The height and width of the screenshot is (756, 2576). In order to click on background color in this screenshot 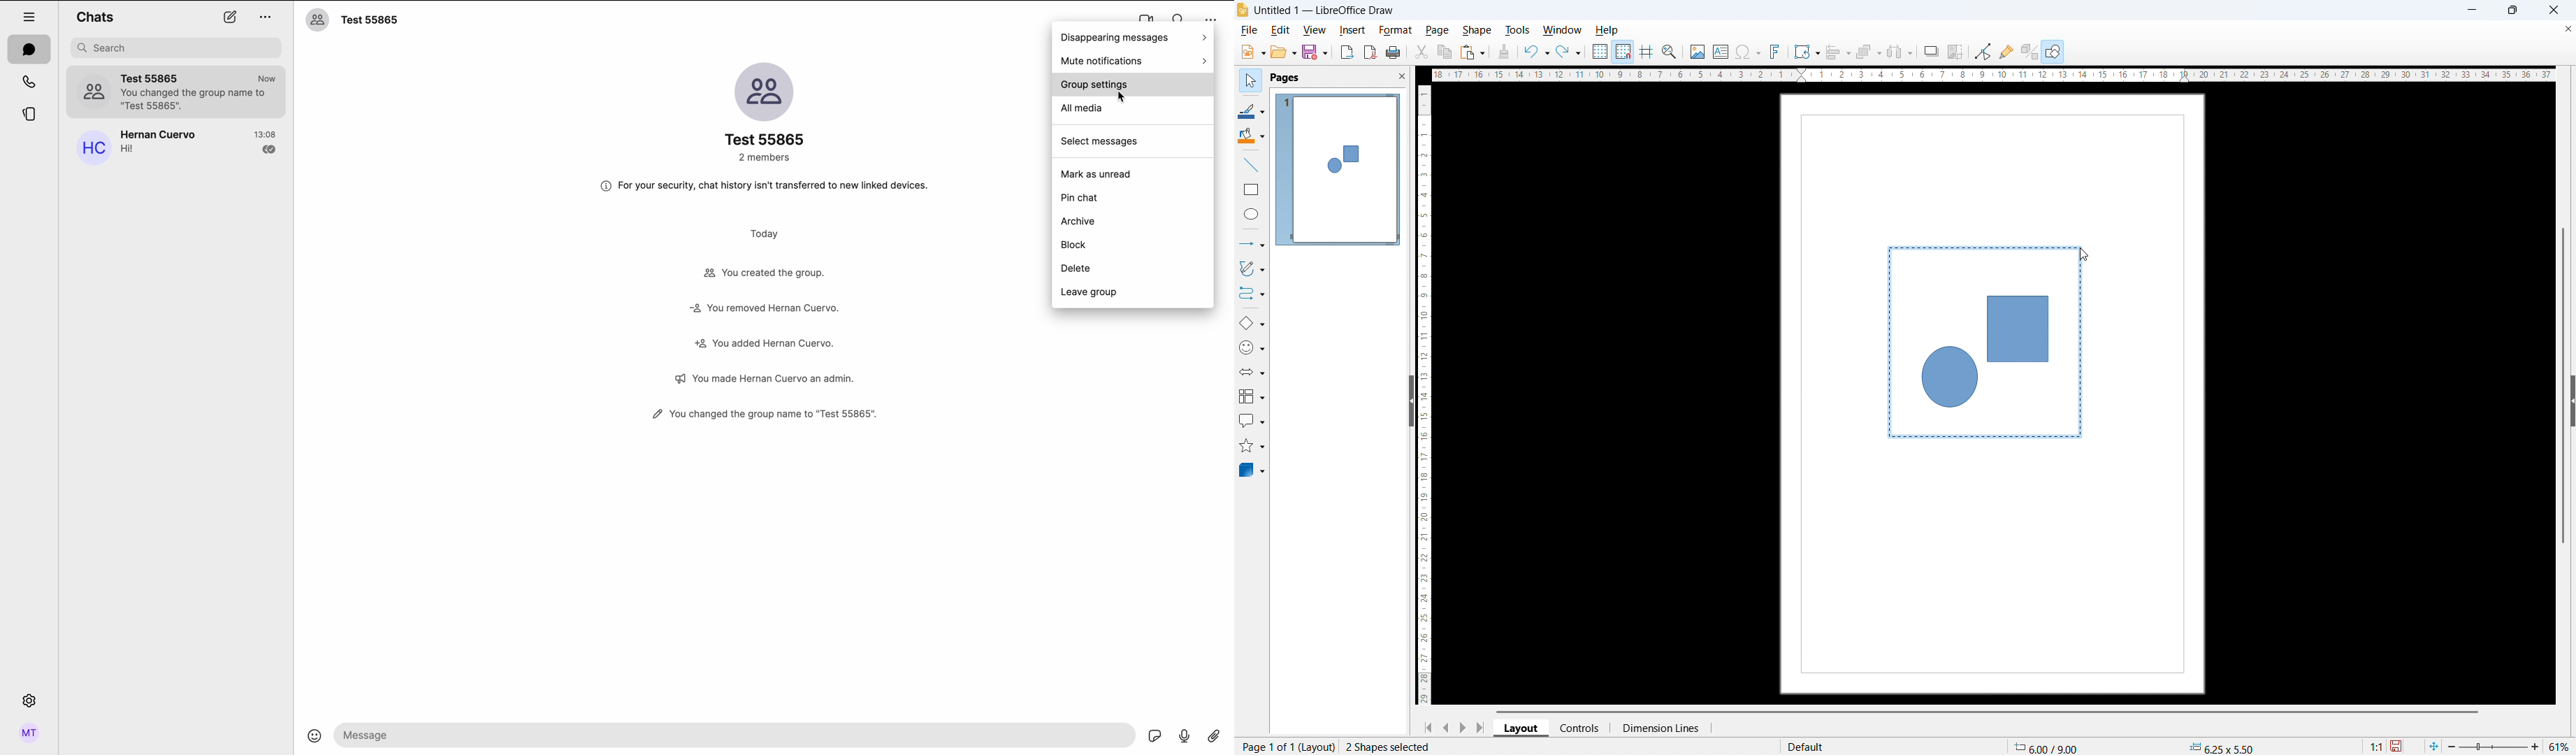, I will do `click(1253, 136)`.